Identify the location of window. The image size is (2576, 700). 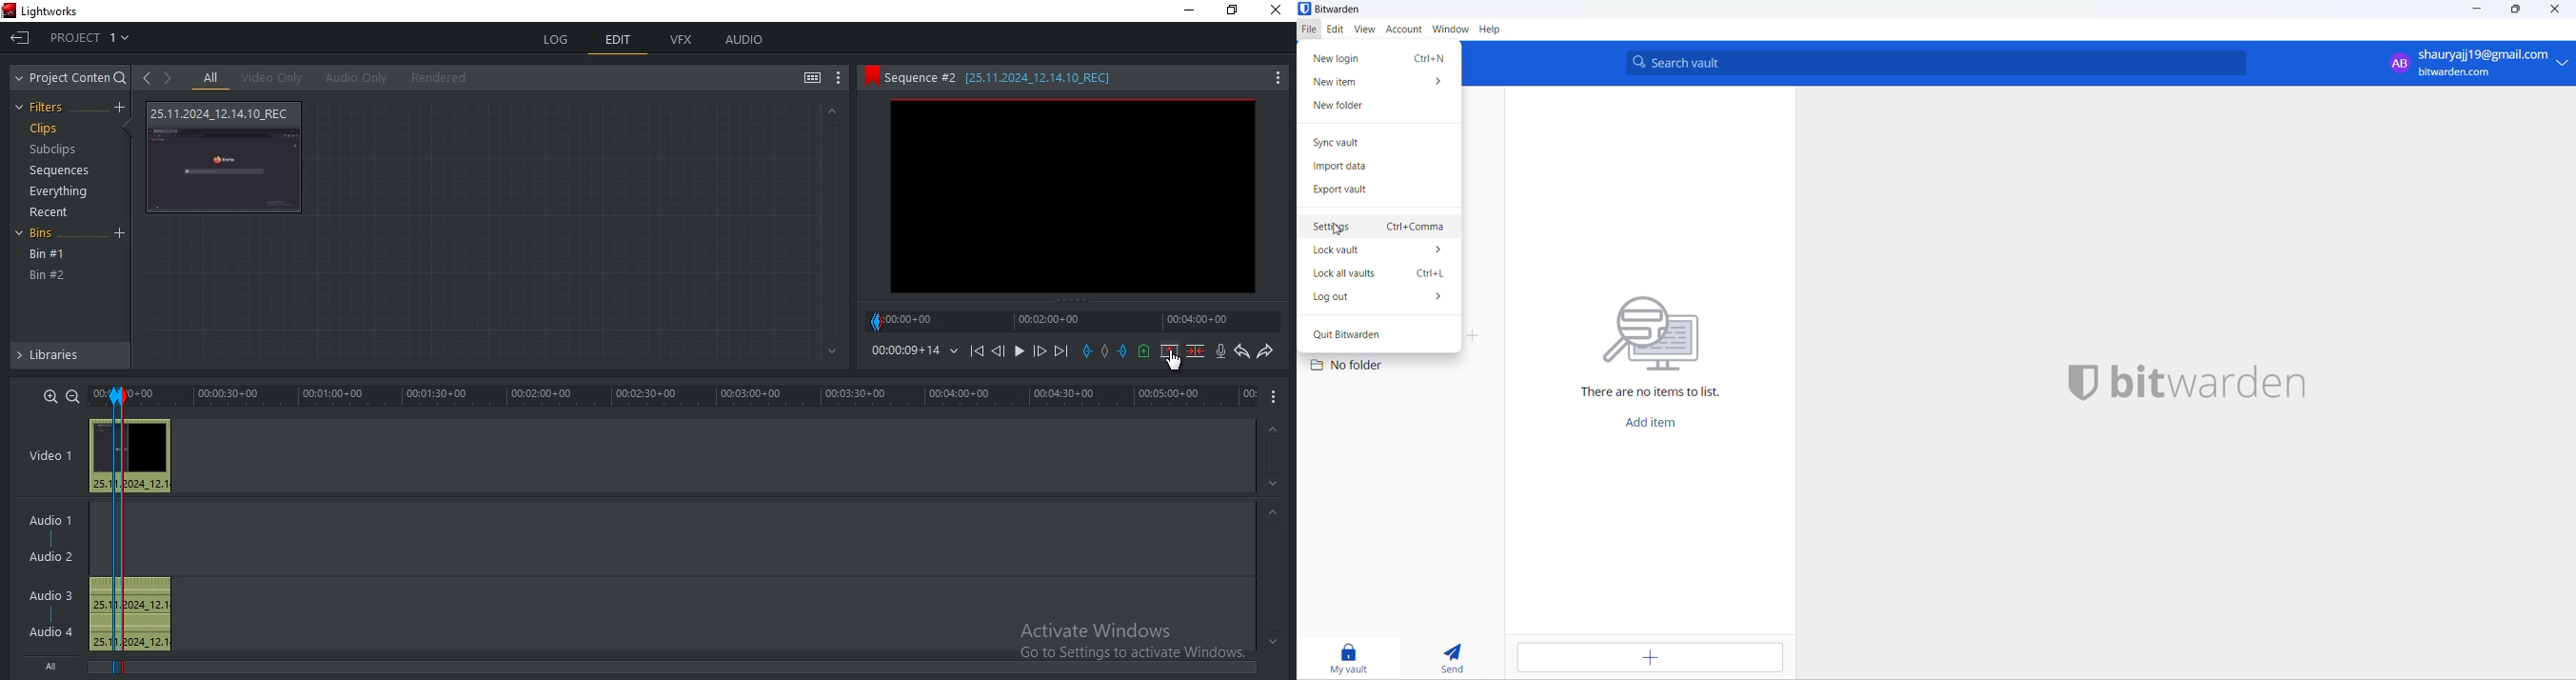
(1449, 29).